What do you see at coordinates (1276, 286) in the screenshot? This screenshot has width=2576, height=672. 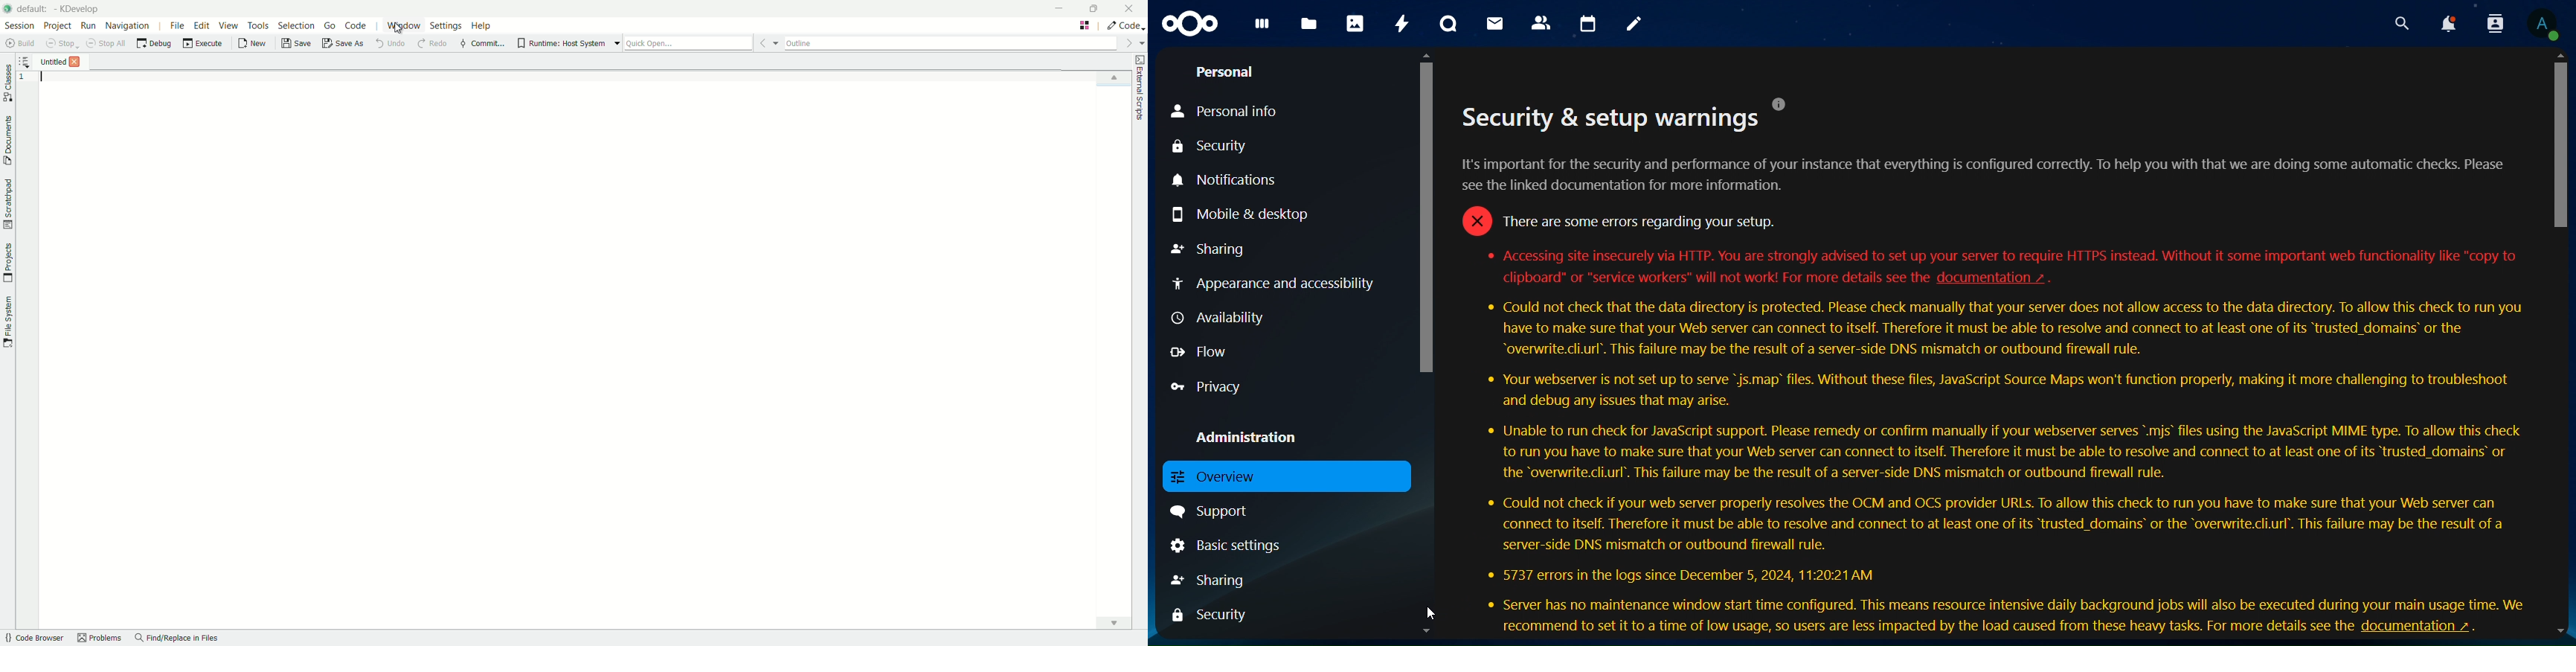 I see `appearance and accessibilty` at bounding box center [1276, 286].